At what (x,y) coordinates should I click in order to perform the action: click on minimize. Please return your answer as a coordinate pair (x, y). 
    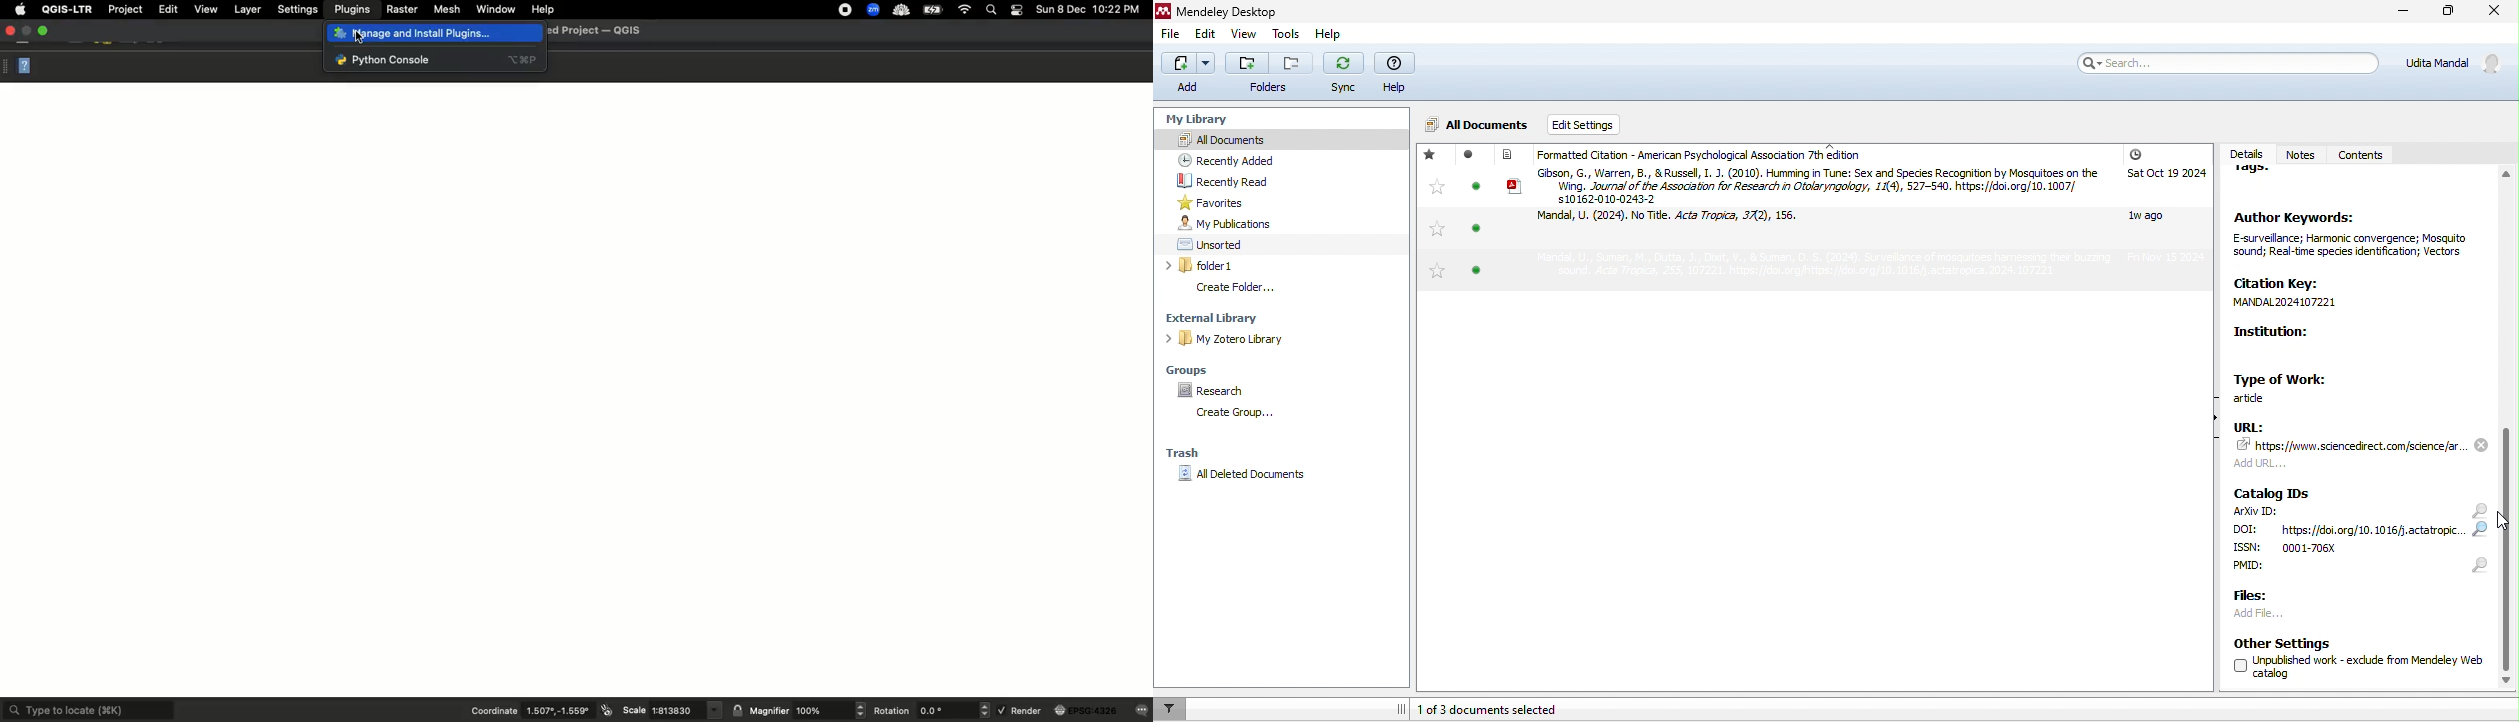
    Looking at the image, I should click on (2400, 13).